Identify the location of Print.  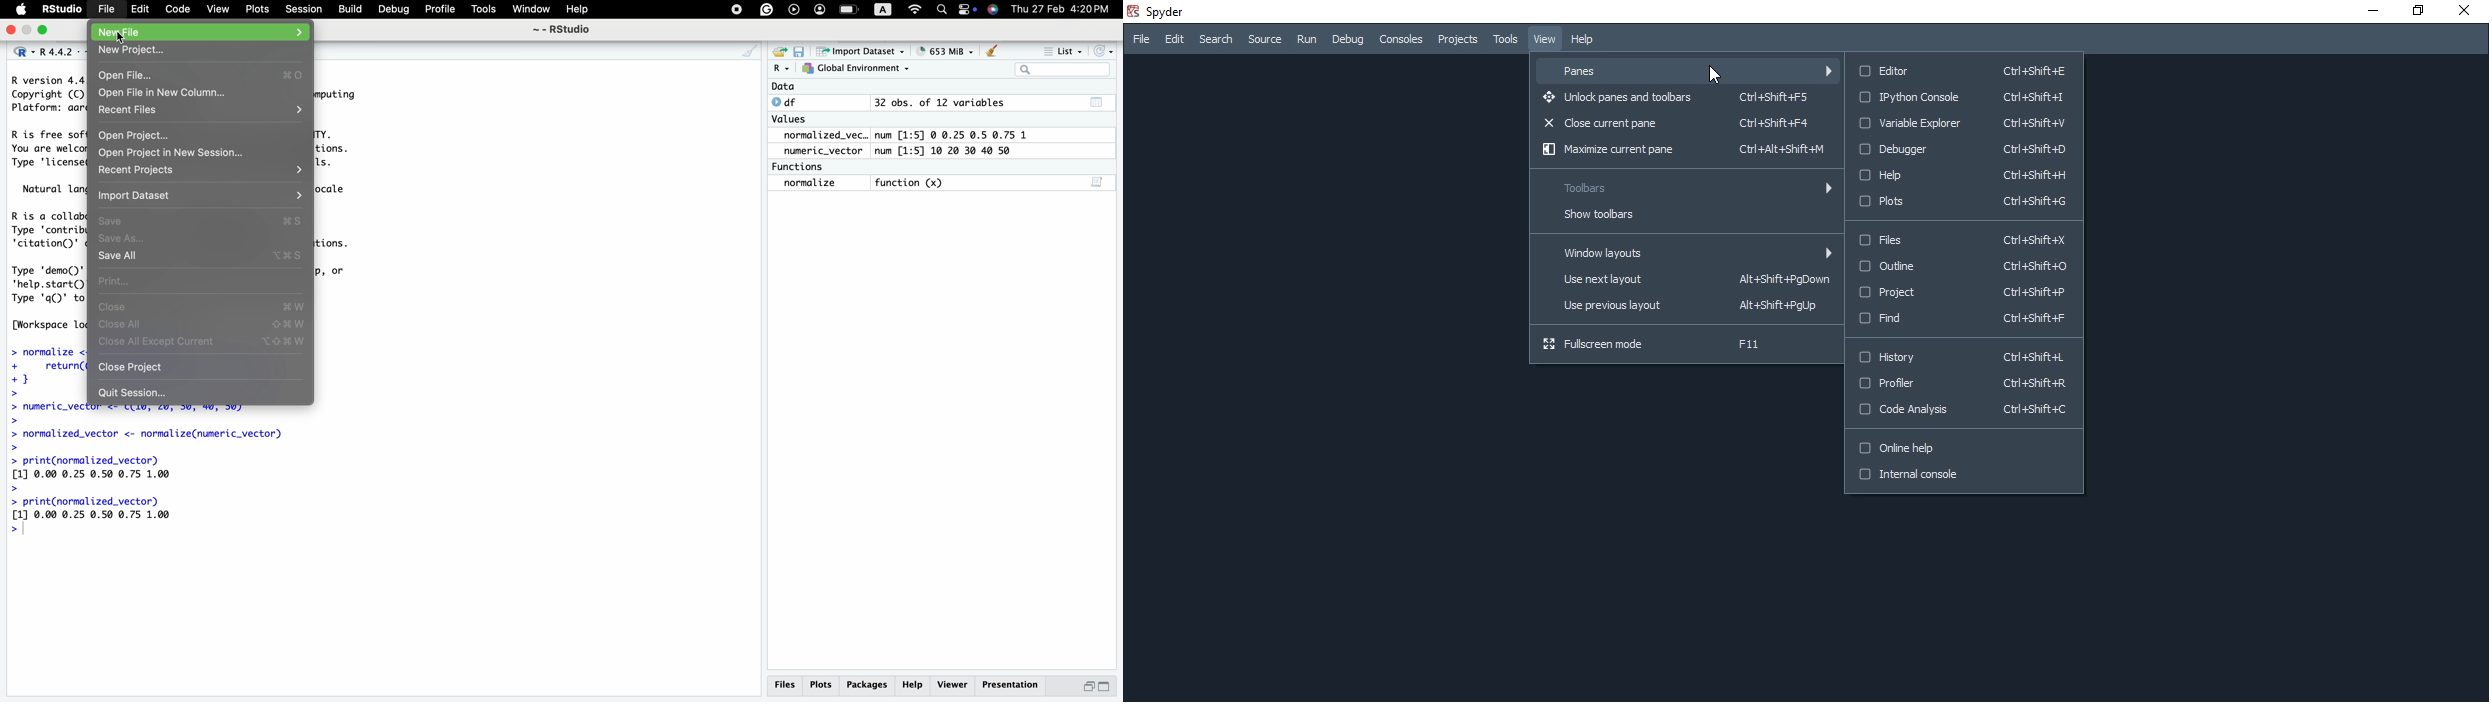
(119, 279).